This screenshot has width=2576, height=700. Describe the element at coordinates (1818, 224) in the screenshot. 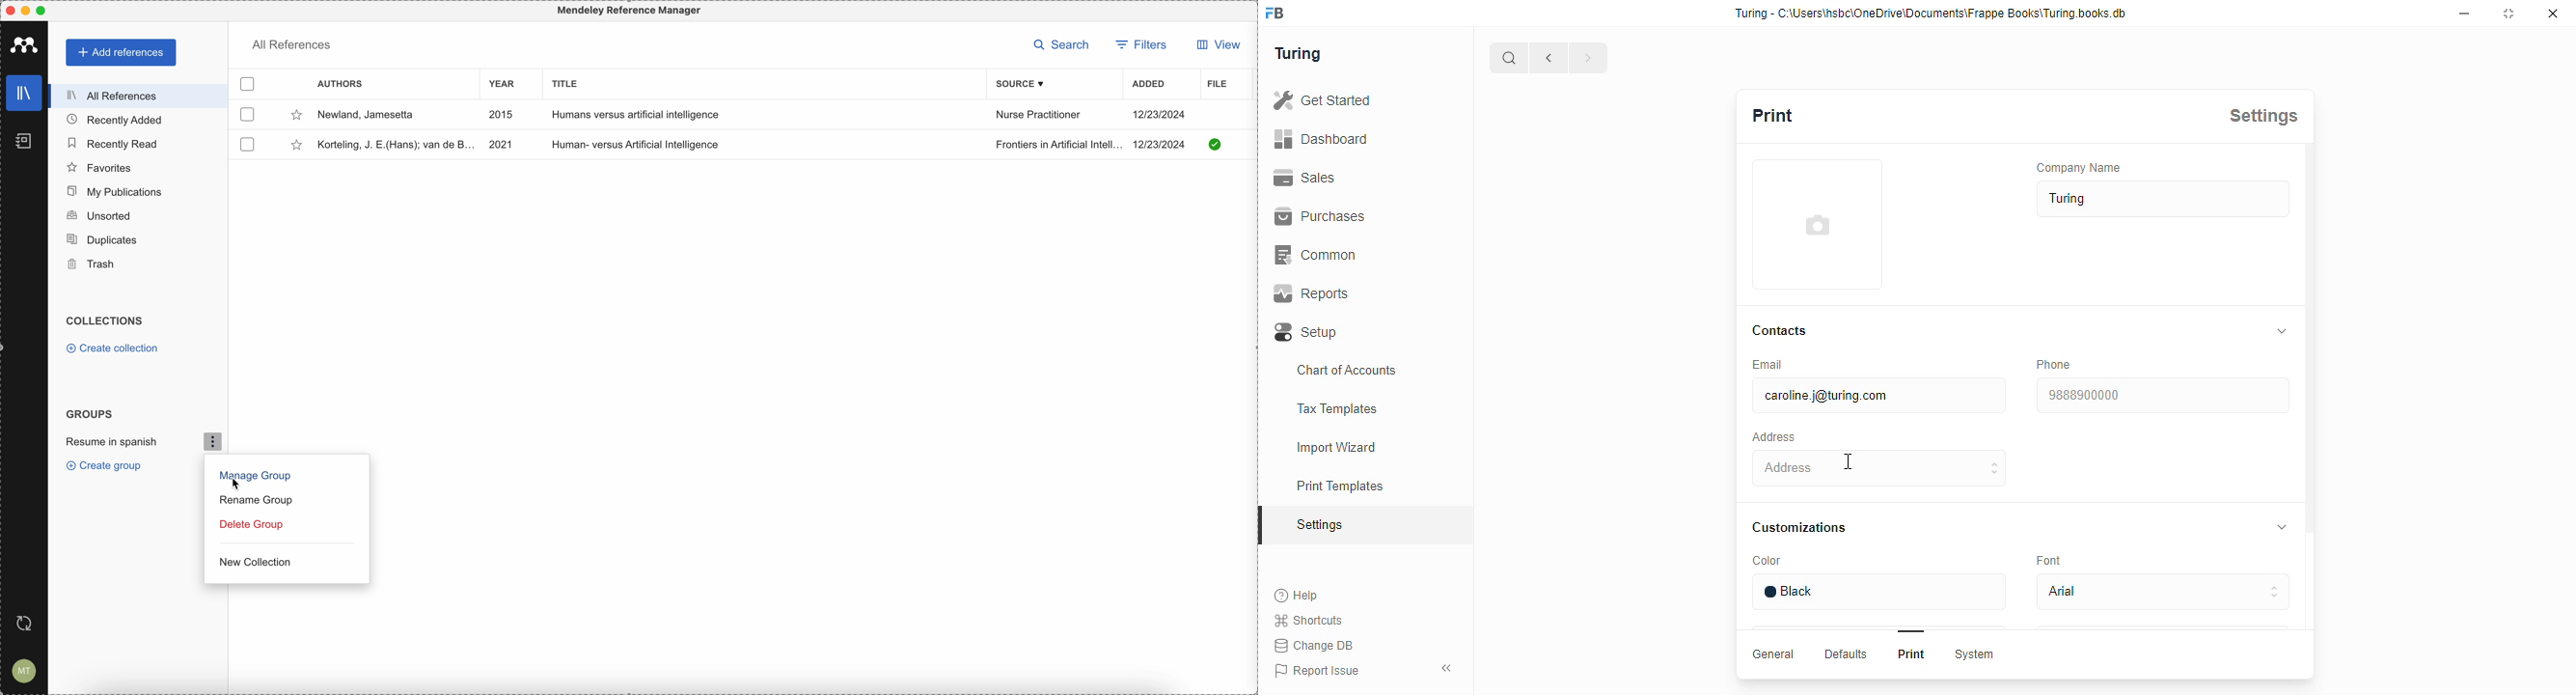

I see `image input field` at that location.